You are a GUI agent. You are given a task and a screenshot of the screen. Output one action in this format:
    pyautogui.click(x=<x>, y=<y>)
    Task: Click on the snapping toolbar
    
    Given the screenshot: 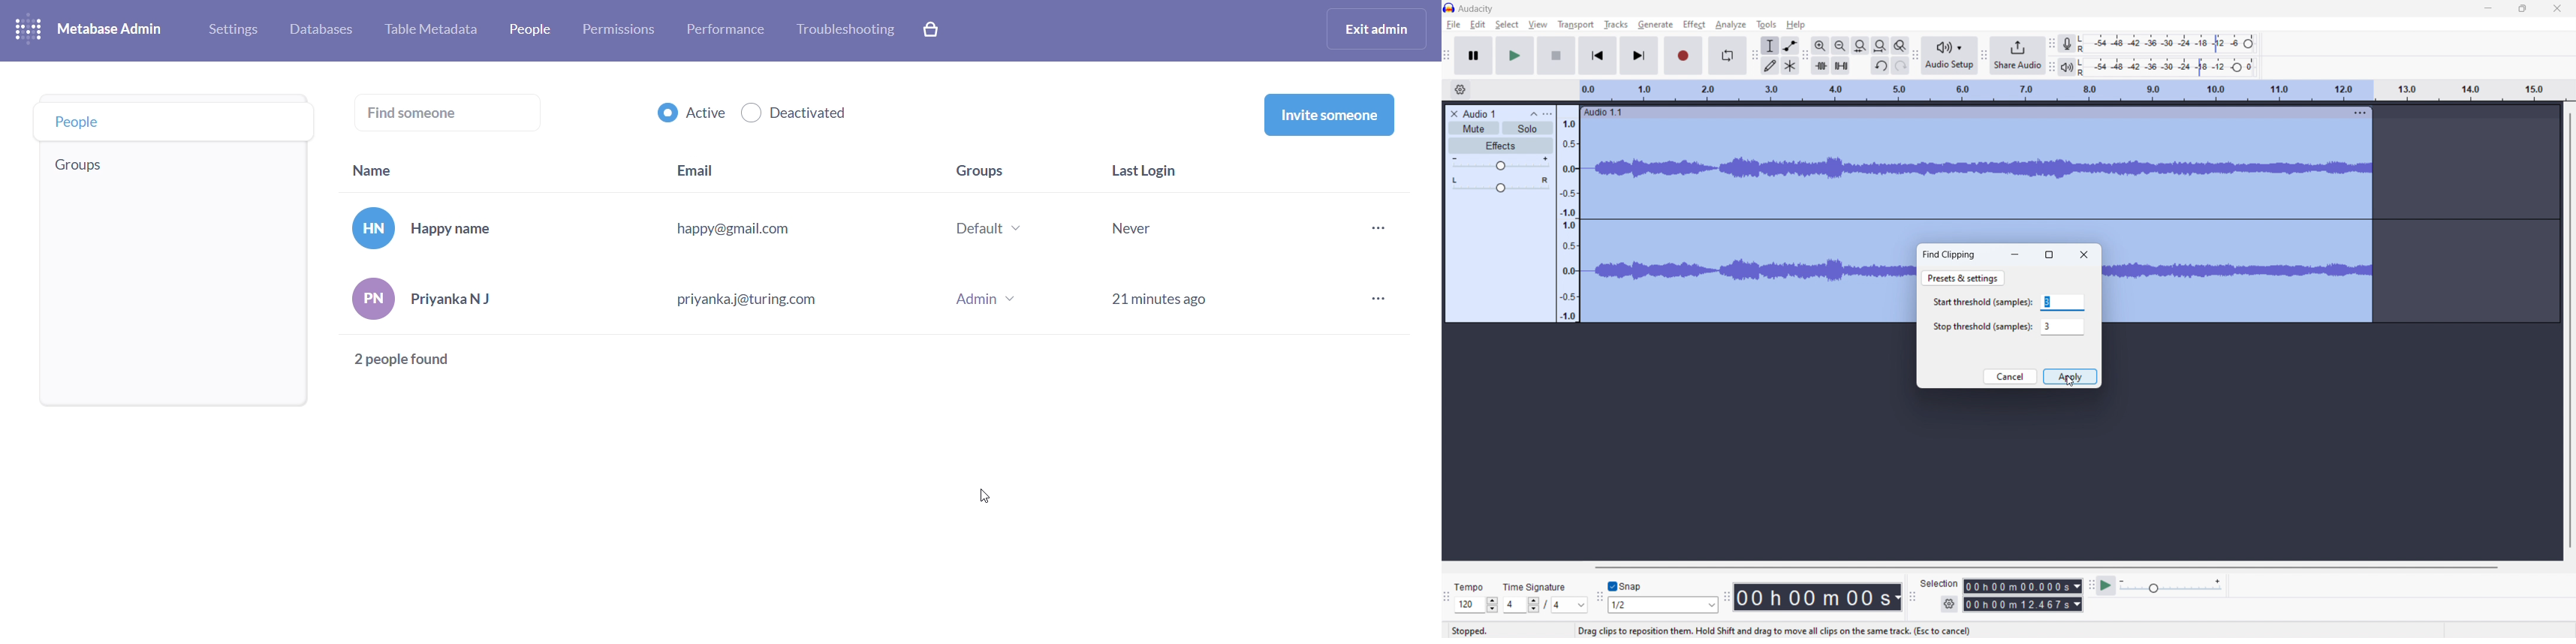 What is the action you would take?
    pyautogui.click(x=1599, y=597)
    